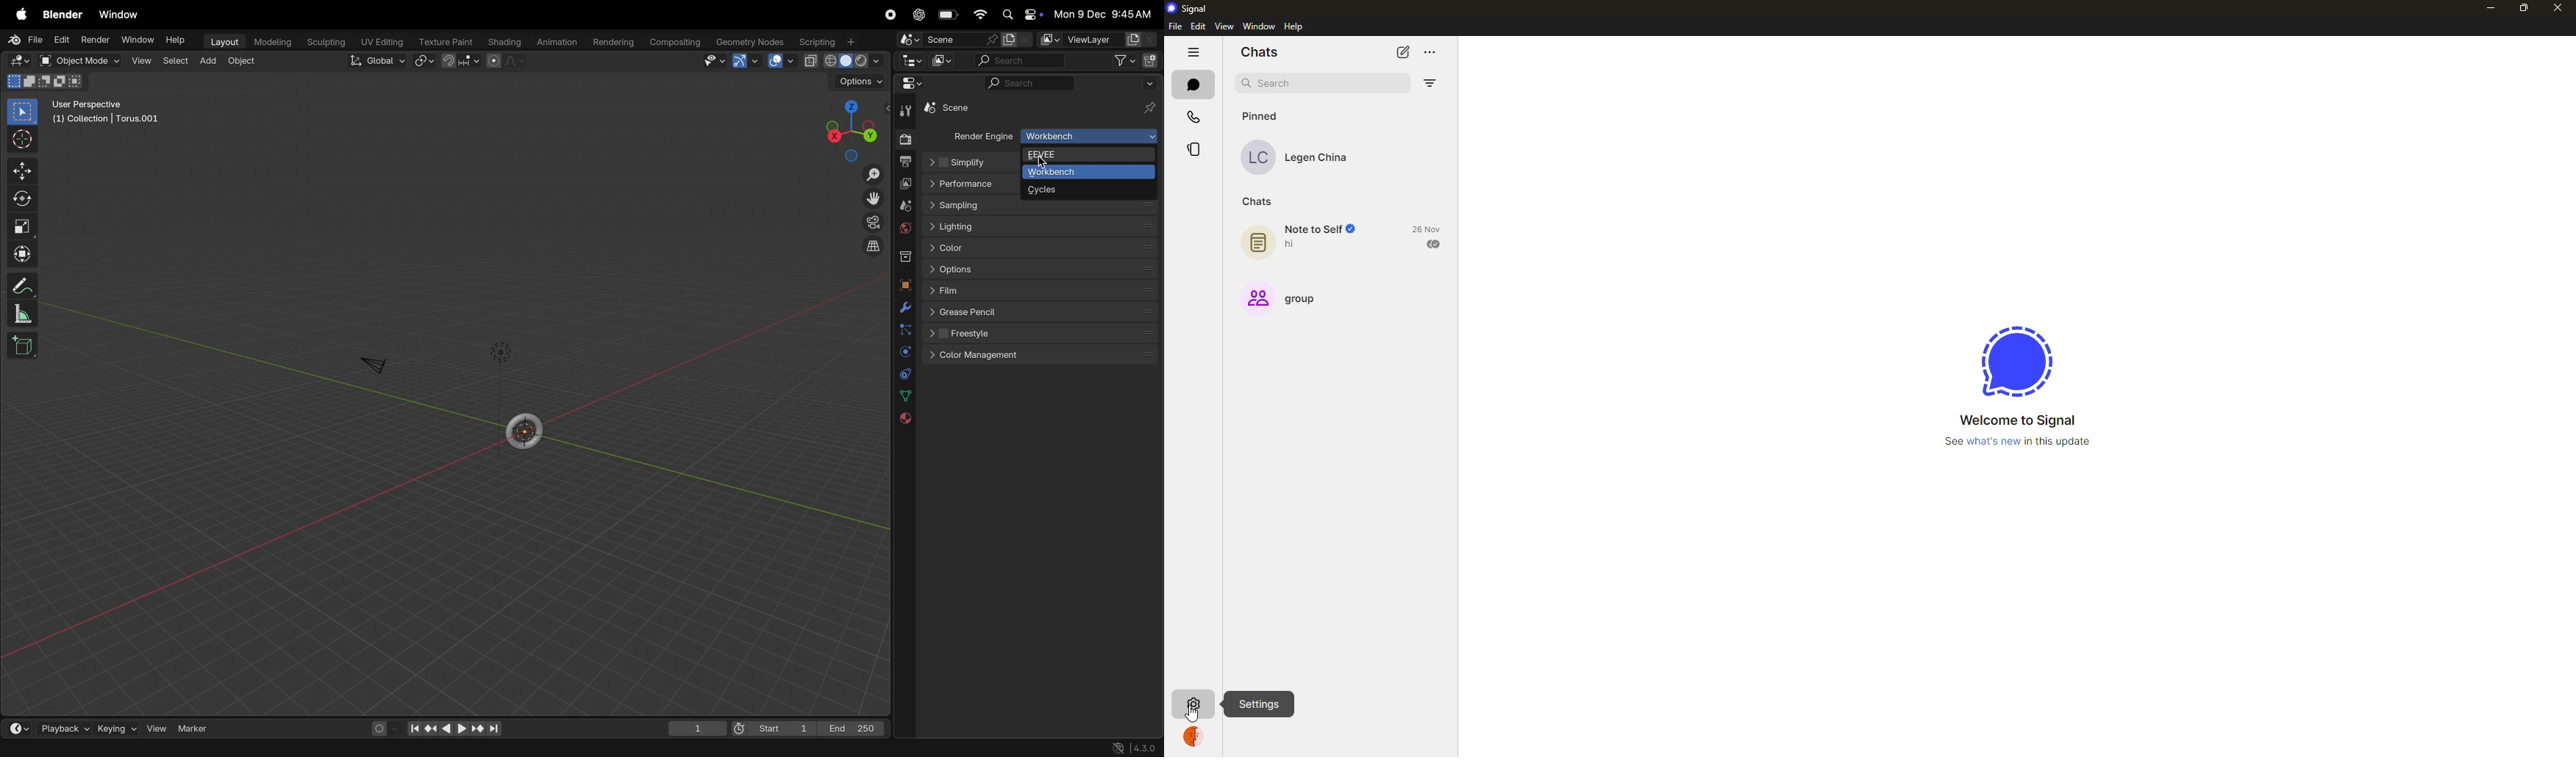  What do you see at coordinates (832, 42) in the screenshot?
I see `Scripting` at bounding box center [832, 42].